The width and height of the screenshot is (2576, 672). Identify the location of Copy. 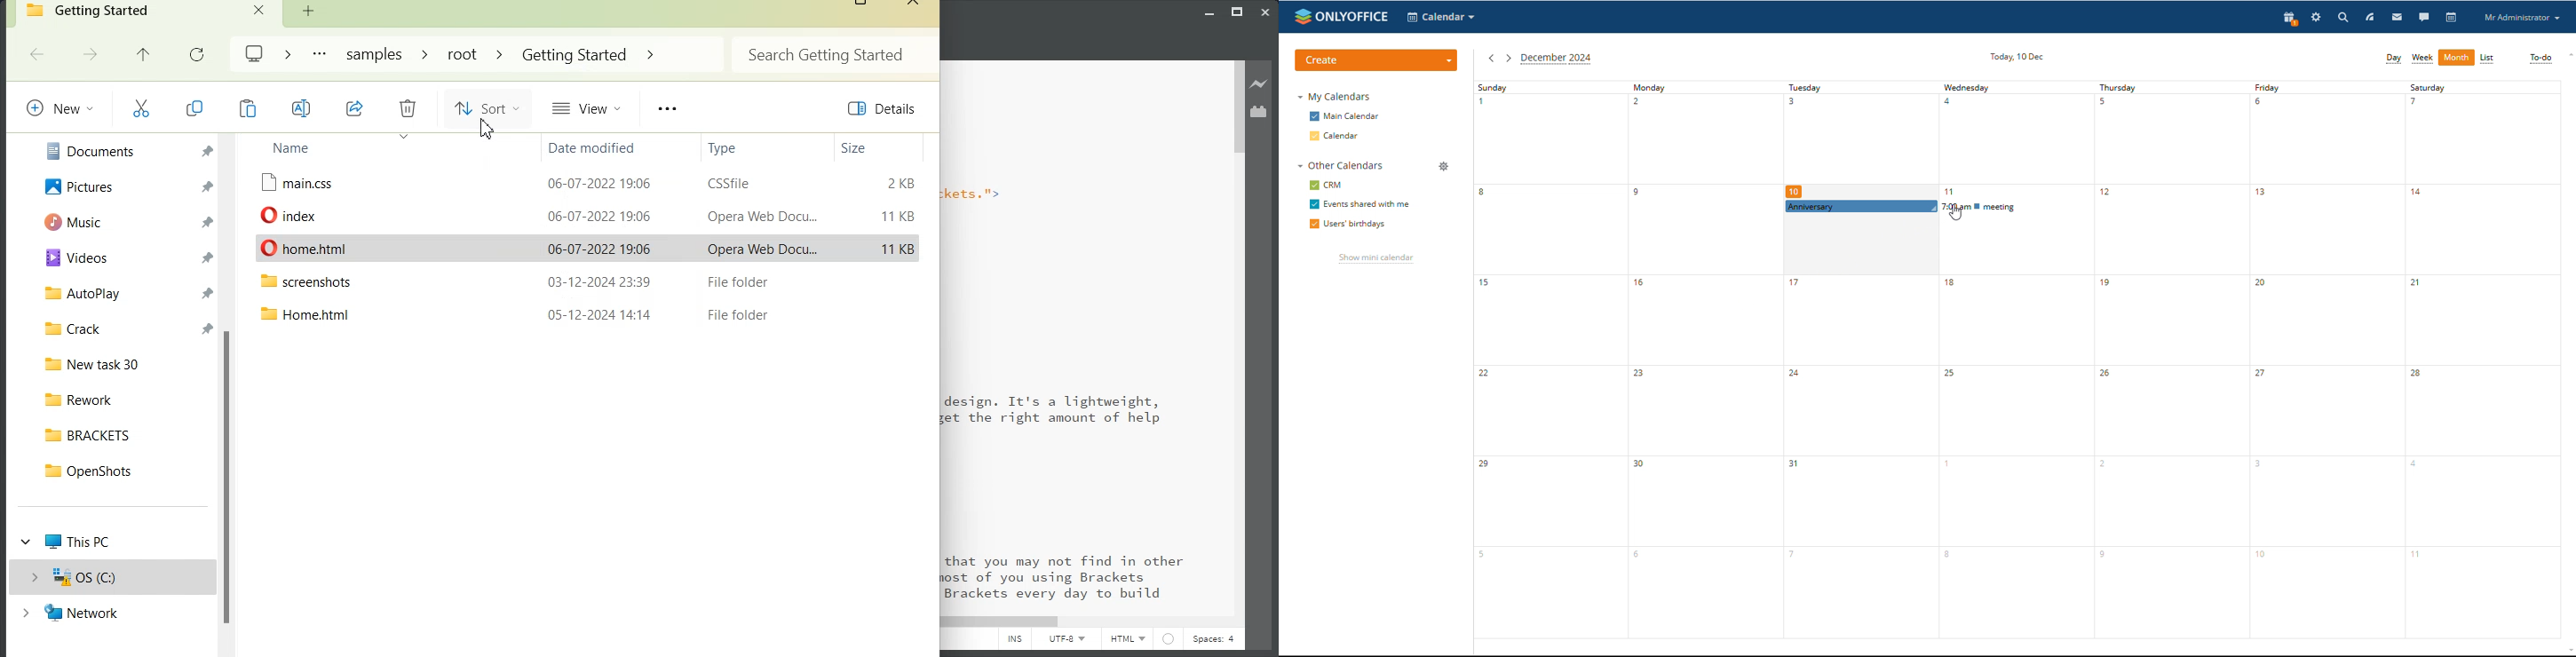
(194, 108).